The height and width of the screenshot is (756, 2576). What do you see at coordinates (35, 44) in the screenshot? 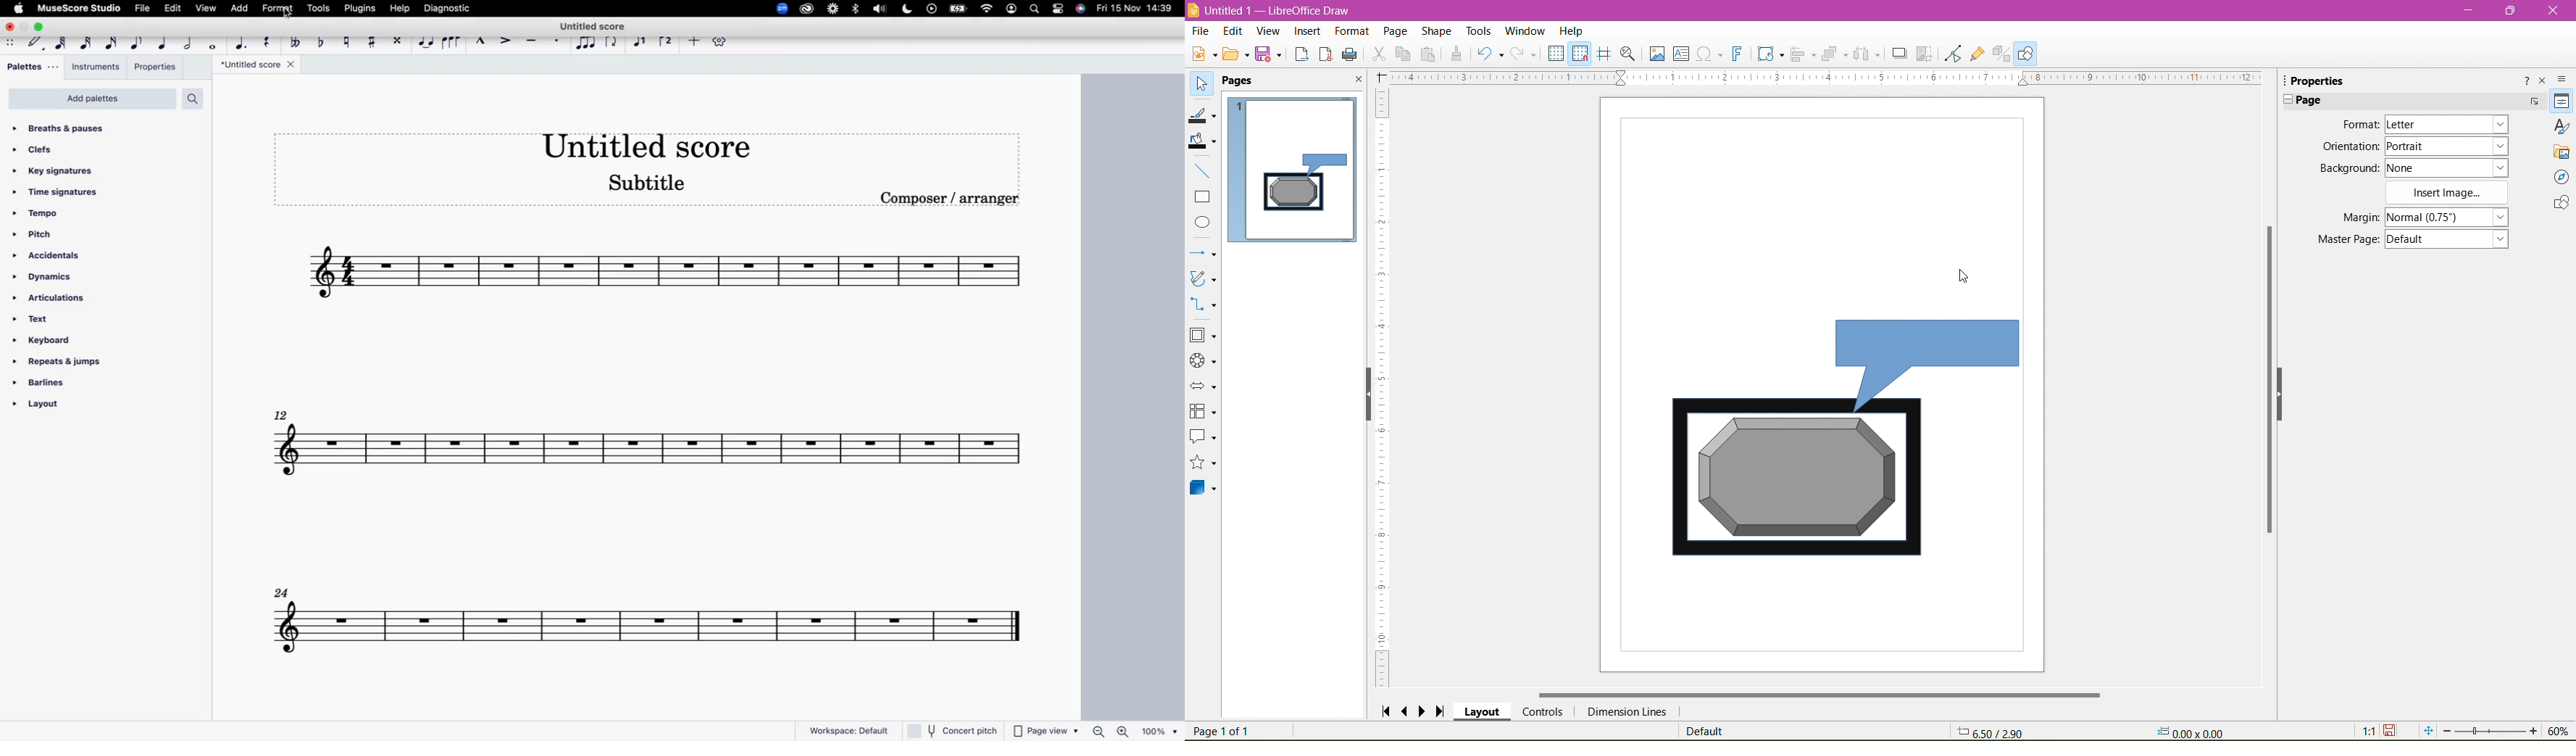
I see `default` at bounding box center [35, 44].